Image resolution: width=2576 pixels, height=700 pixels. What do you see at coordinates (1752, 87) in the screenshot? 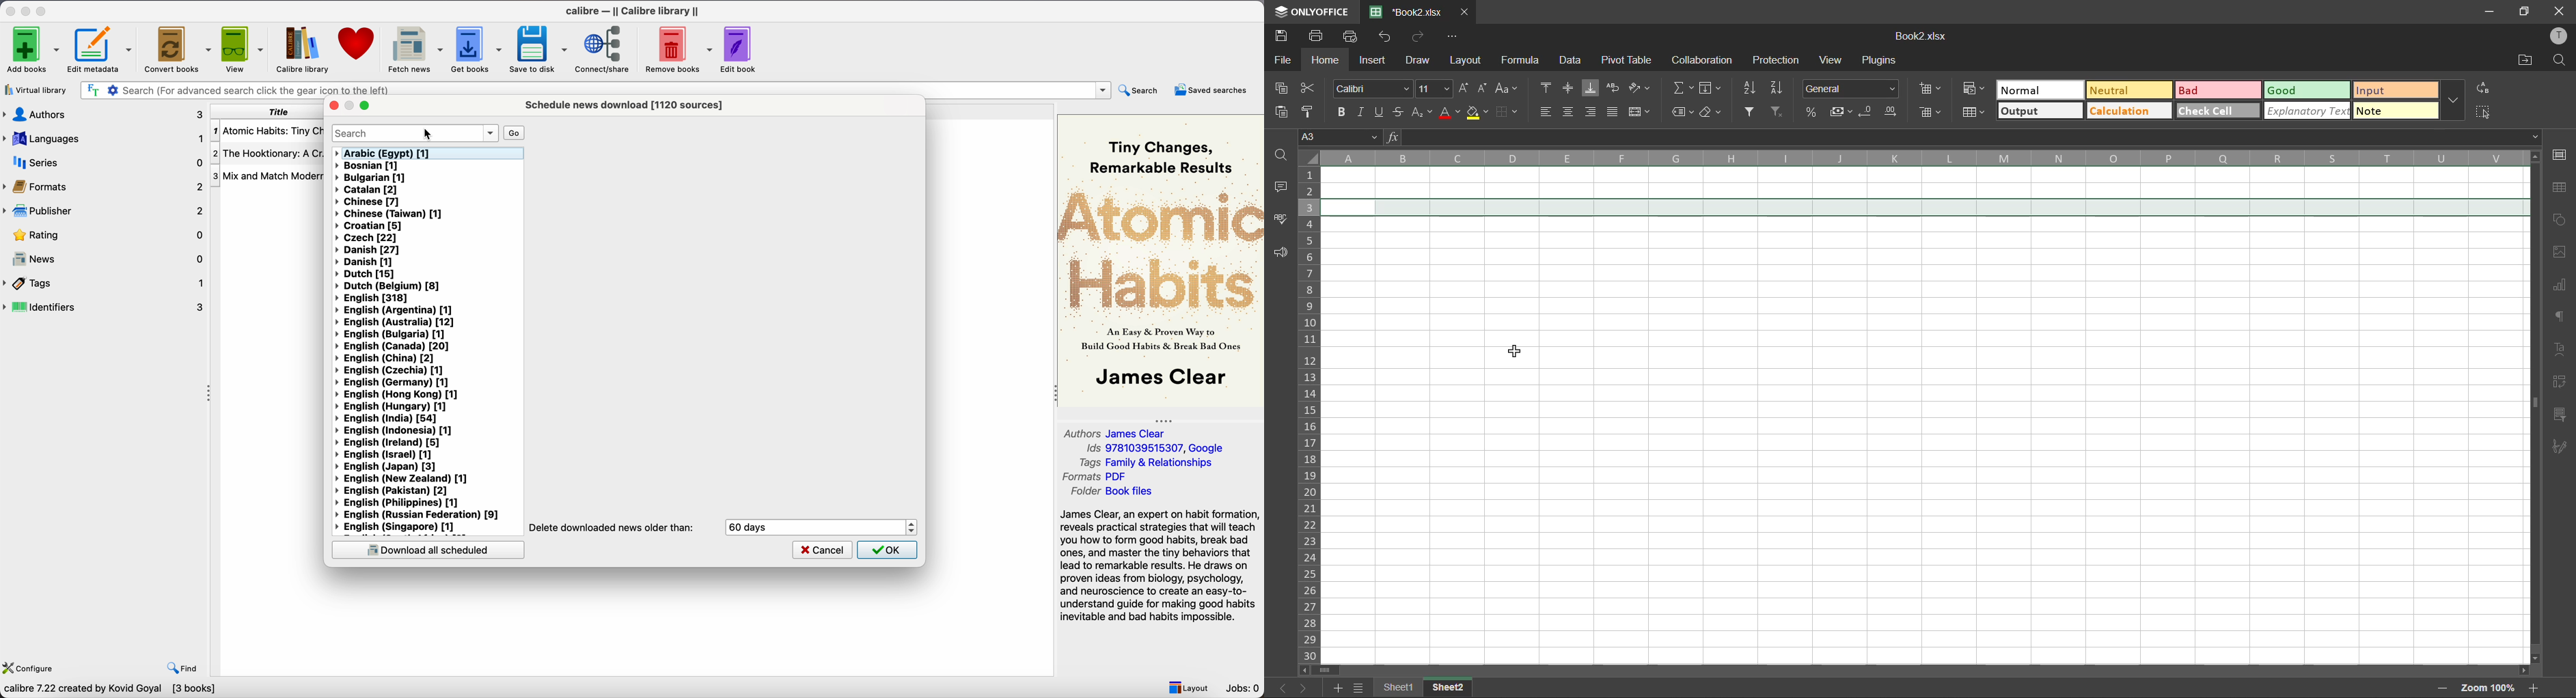
I see `sort ascending` at bounding box center [1752, 87].